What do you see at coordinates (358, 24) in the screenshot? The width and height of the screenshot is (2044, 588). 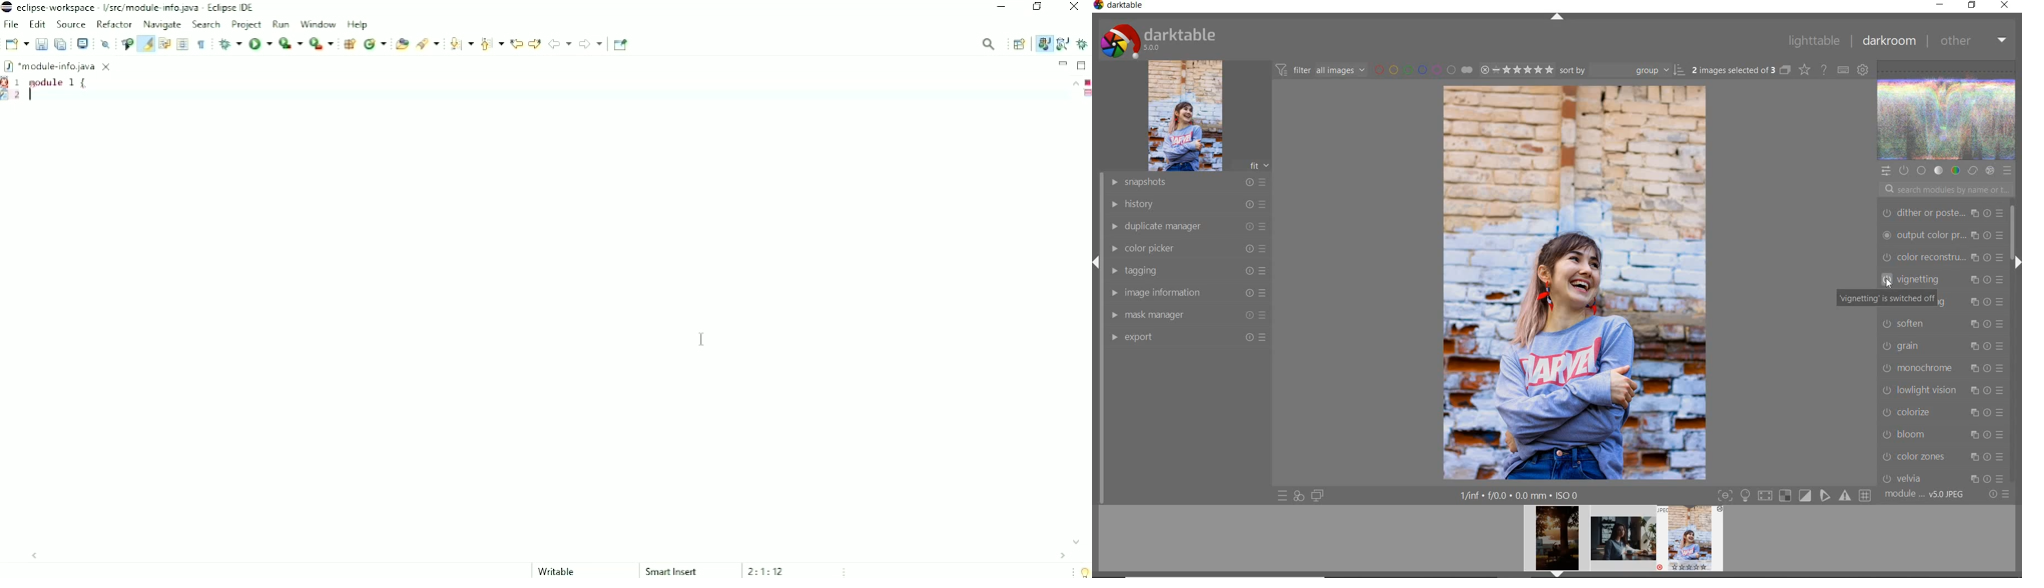 I see `Help` at bounding box center [358, 24].